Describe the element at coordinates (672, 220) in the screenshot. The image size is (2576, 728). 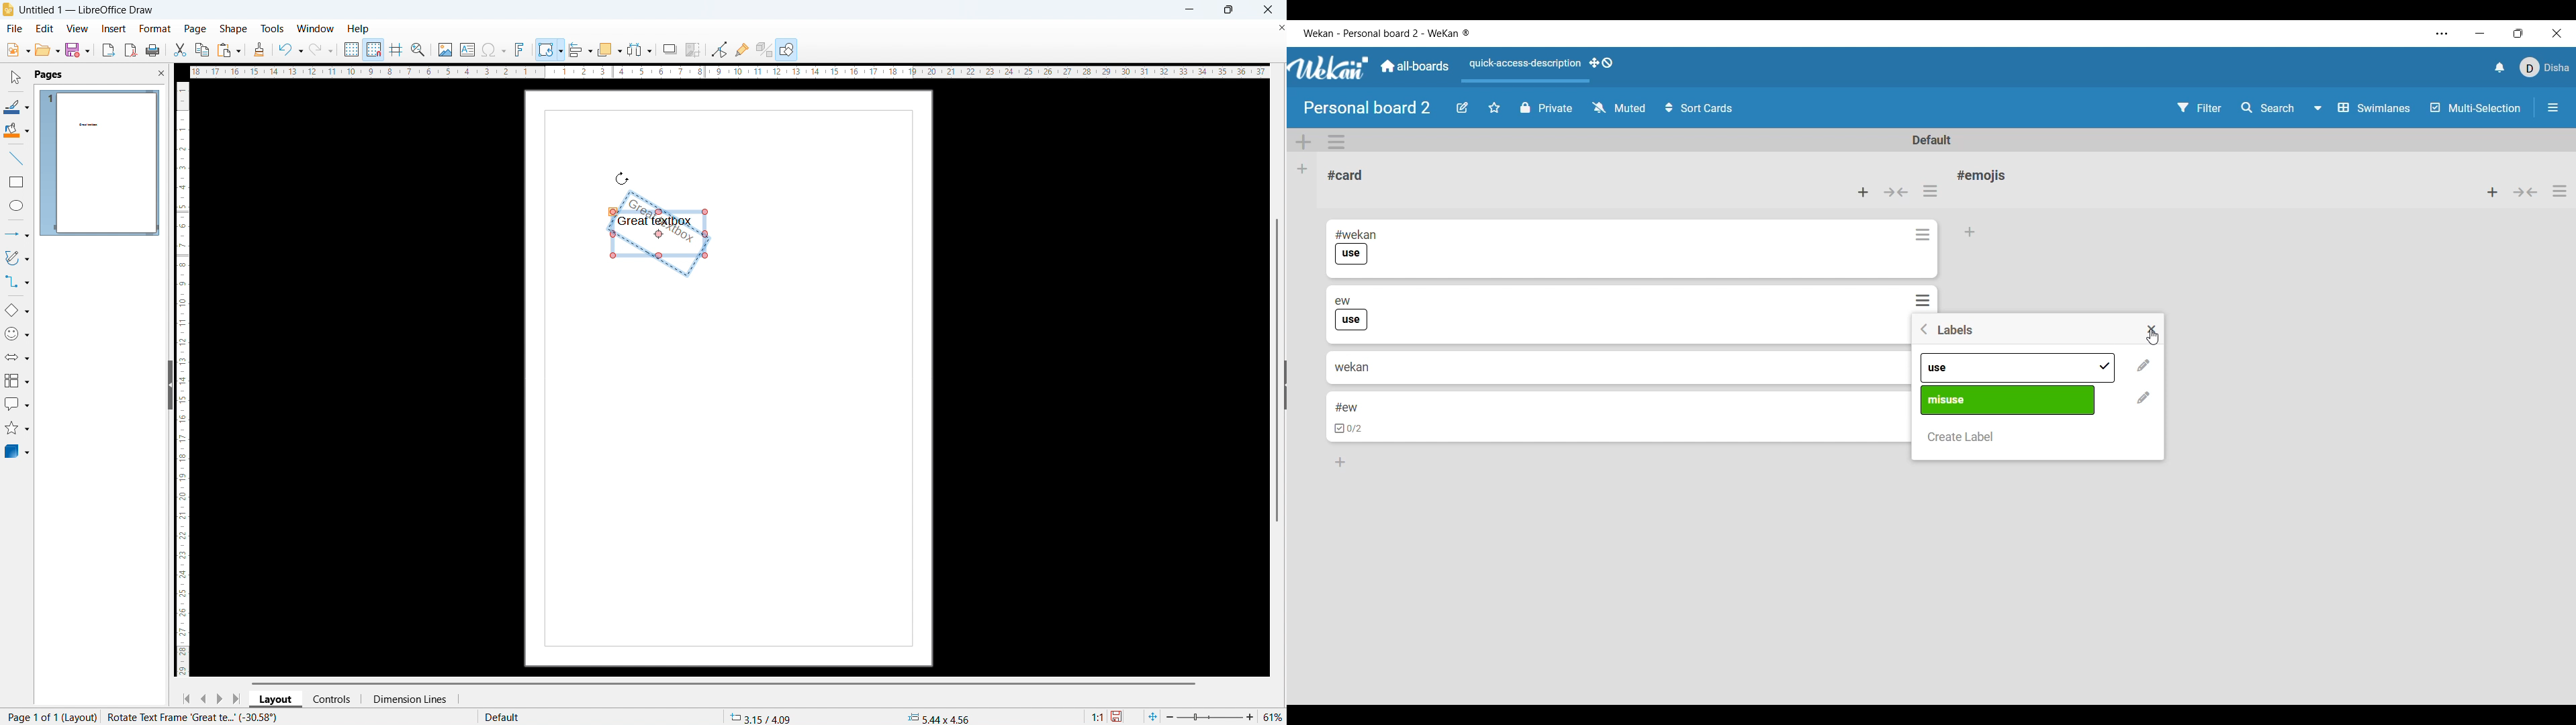
I see `Text box being rotated ` at that location.